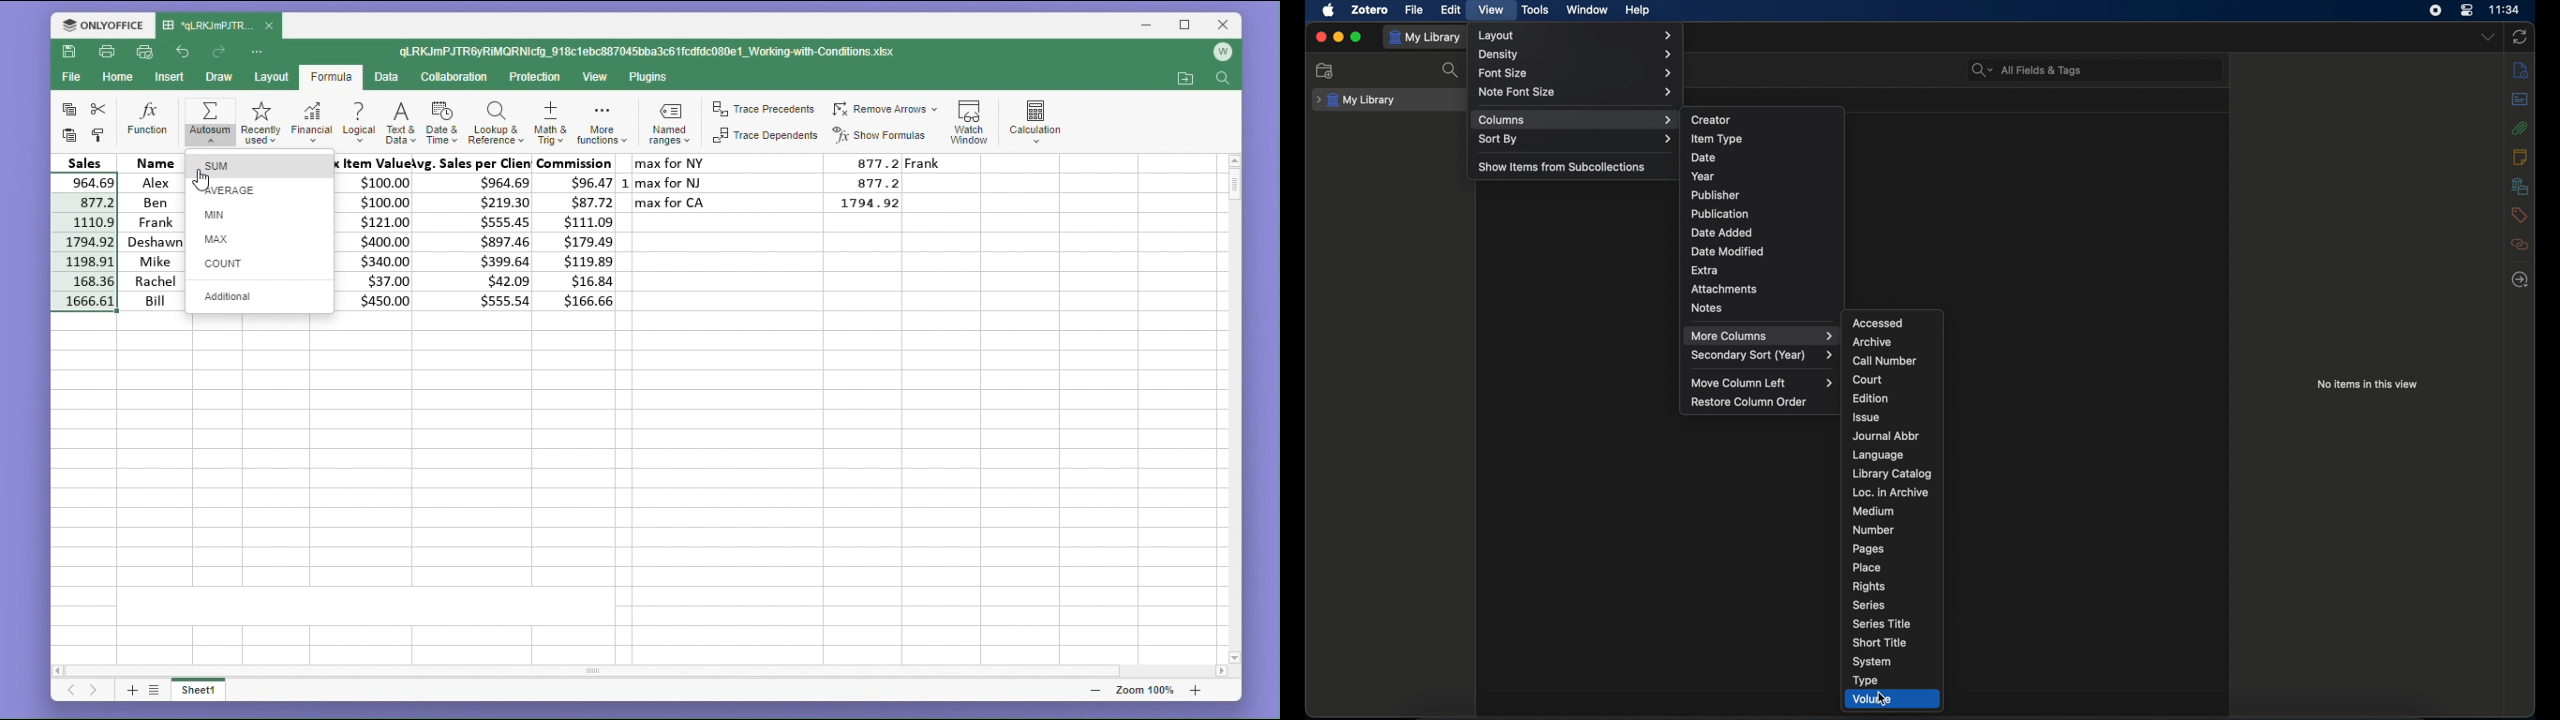 The width and height of the screenshot is (2576, 728). Describe the element at coordinates (2519, 186) in the screenshot. I see `libraries` at that location.